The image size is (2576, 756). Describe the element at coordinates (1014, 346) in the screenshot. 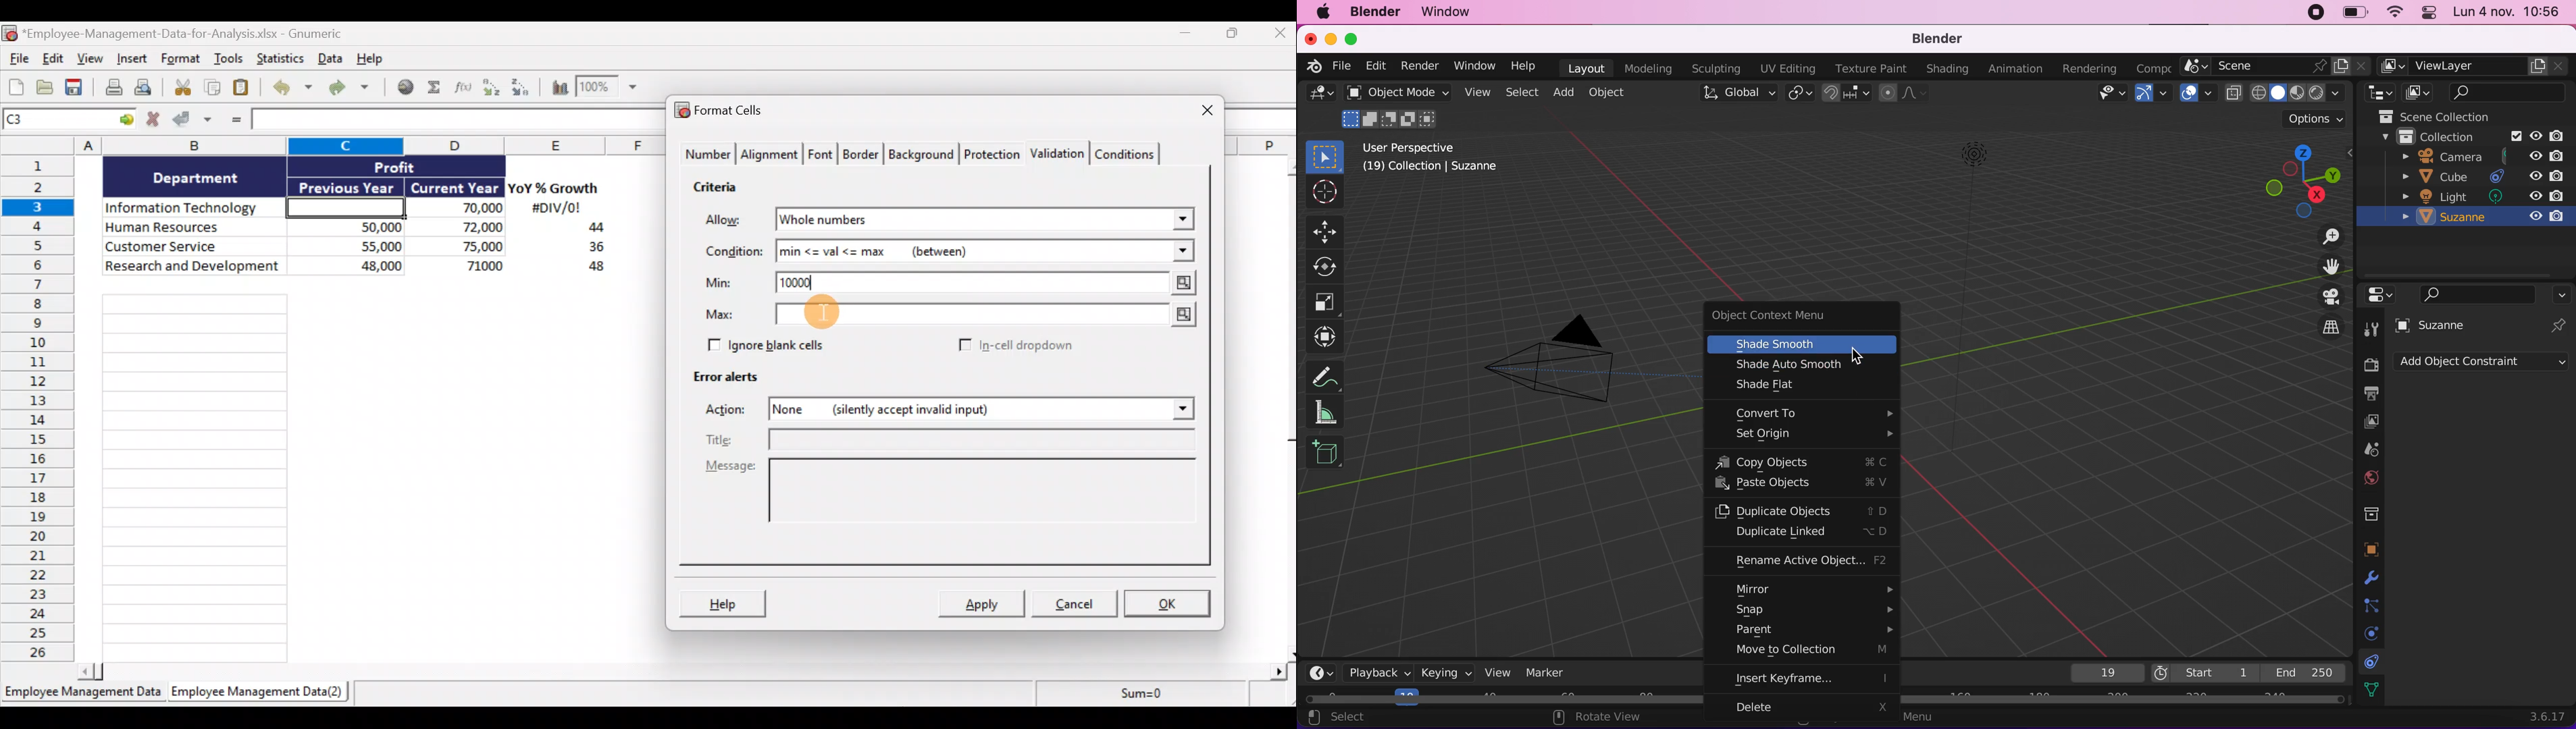

I see `In-cell dropdown` at that location.